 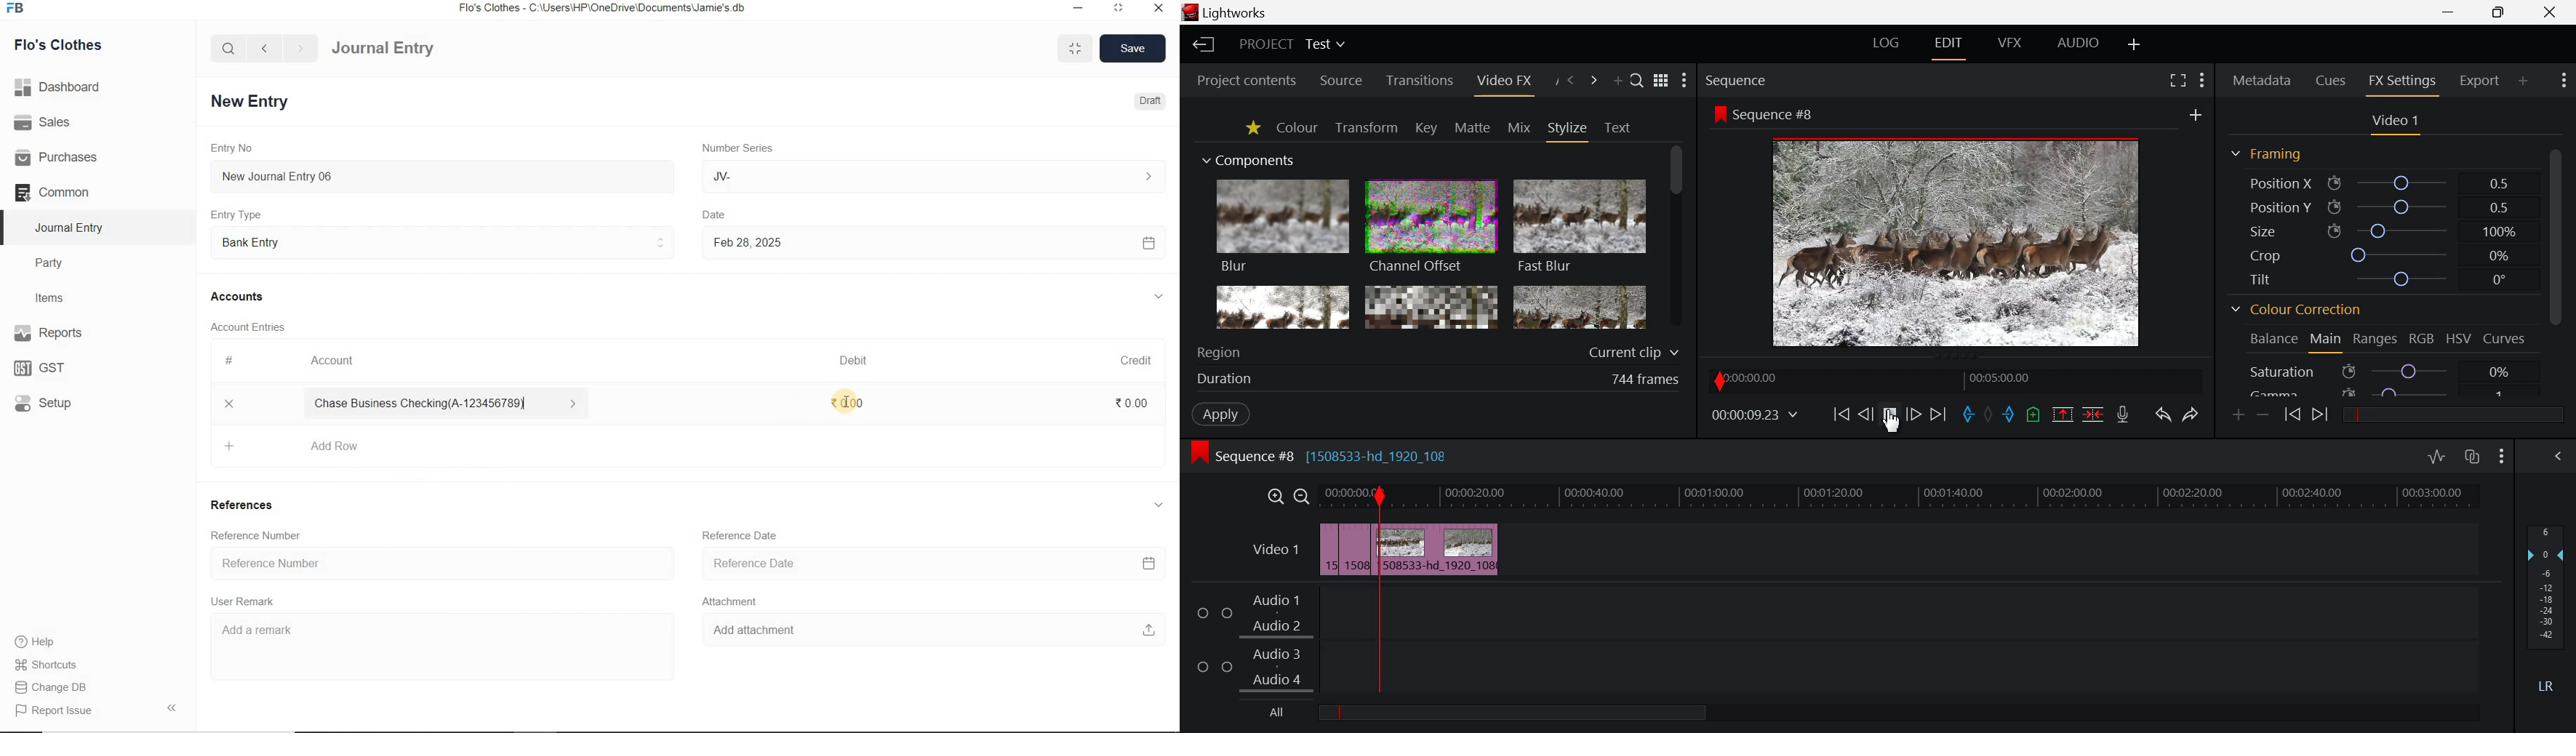 I want to click on Key, so click(x=1425, y=128).